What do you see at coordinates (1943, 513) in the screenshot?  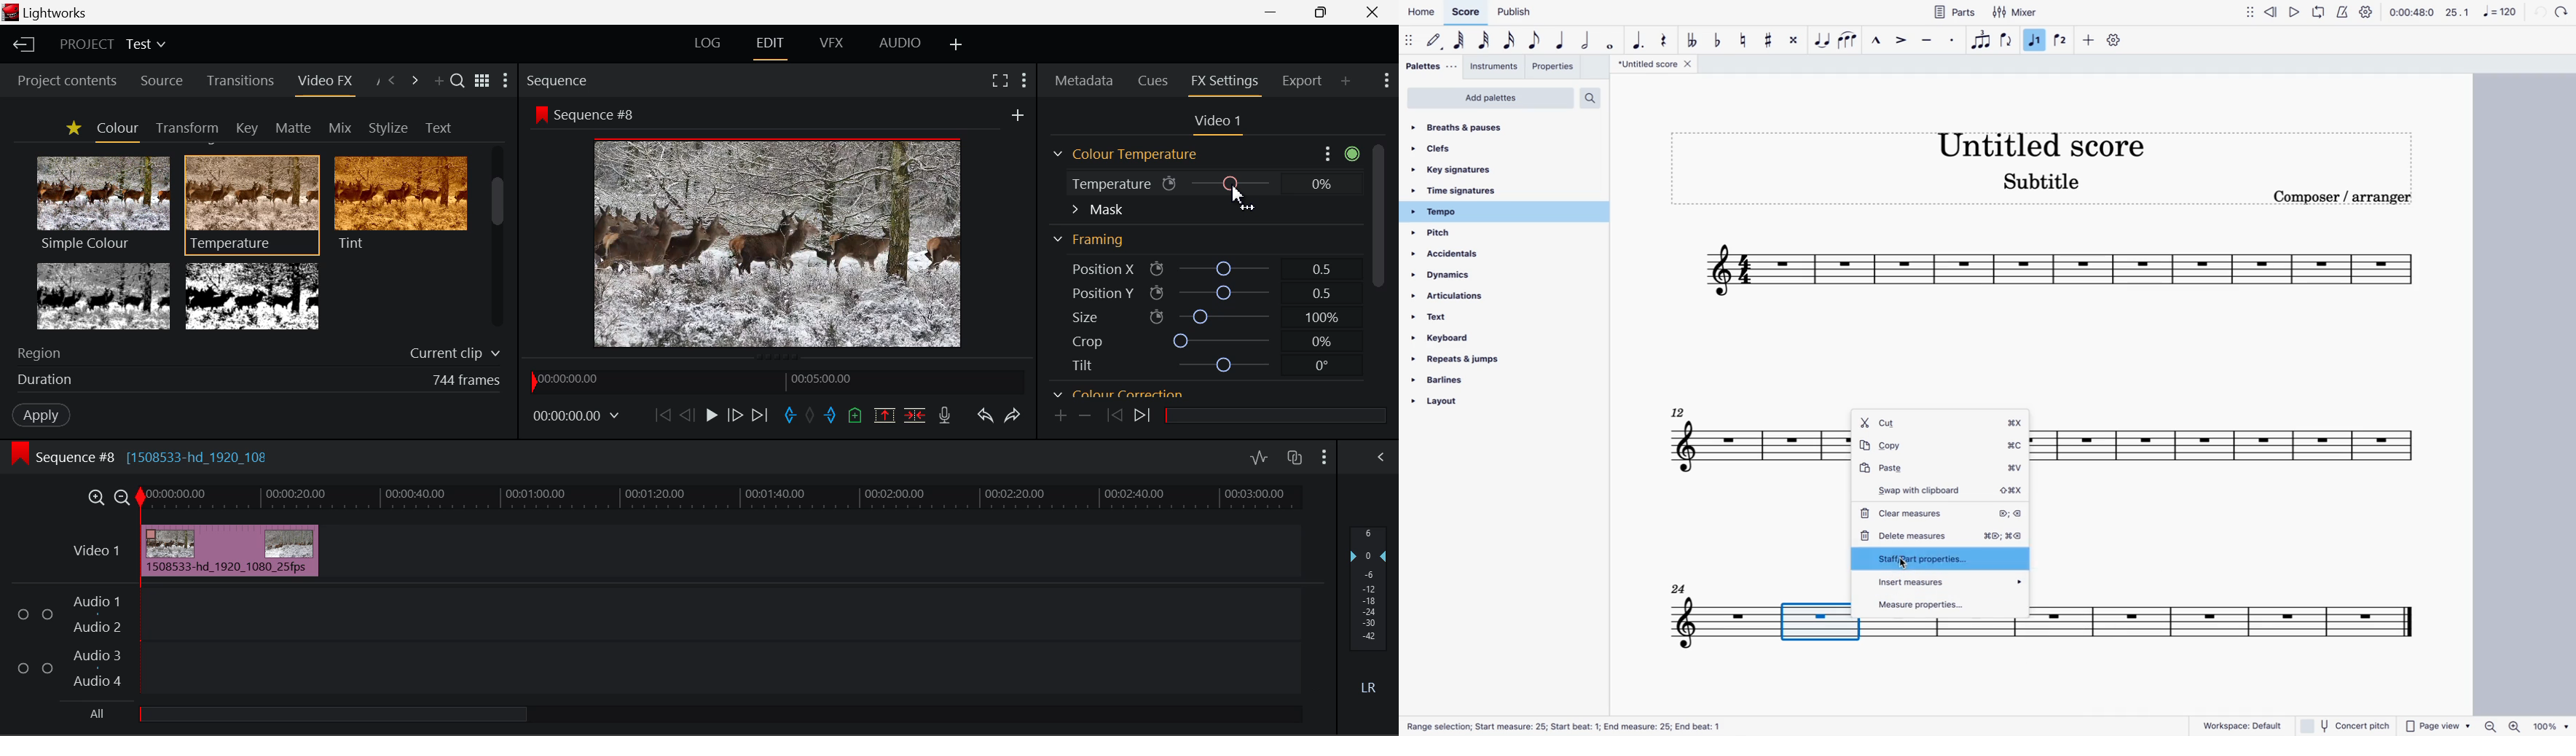 I see `clear measures` at bounding box center [1943, 513].